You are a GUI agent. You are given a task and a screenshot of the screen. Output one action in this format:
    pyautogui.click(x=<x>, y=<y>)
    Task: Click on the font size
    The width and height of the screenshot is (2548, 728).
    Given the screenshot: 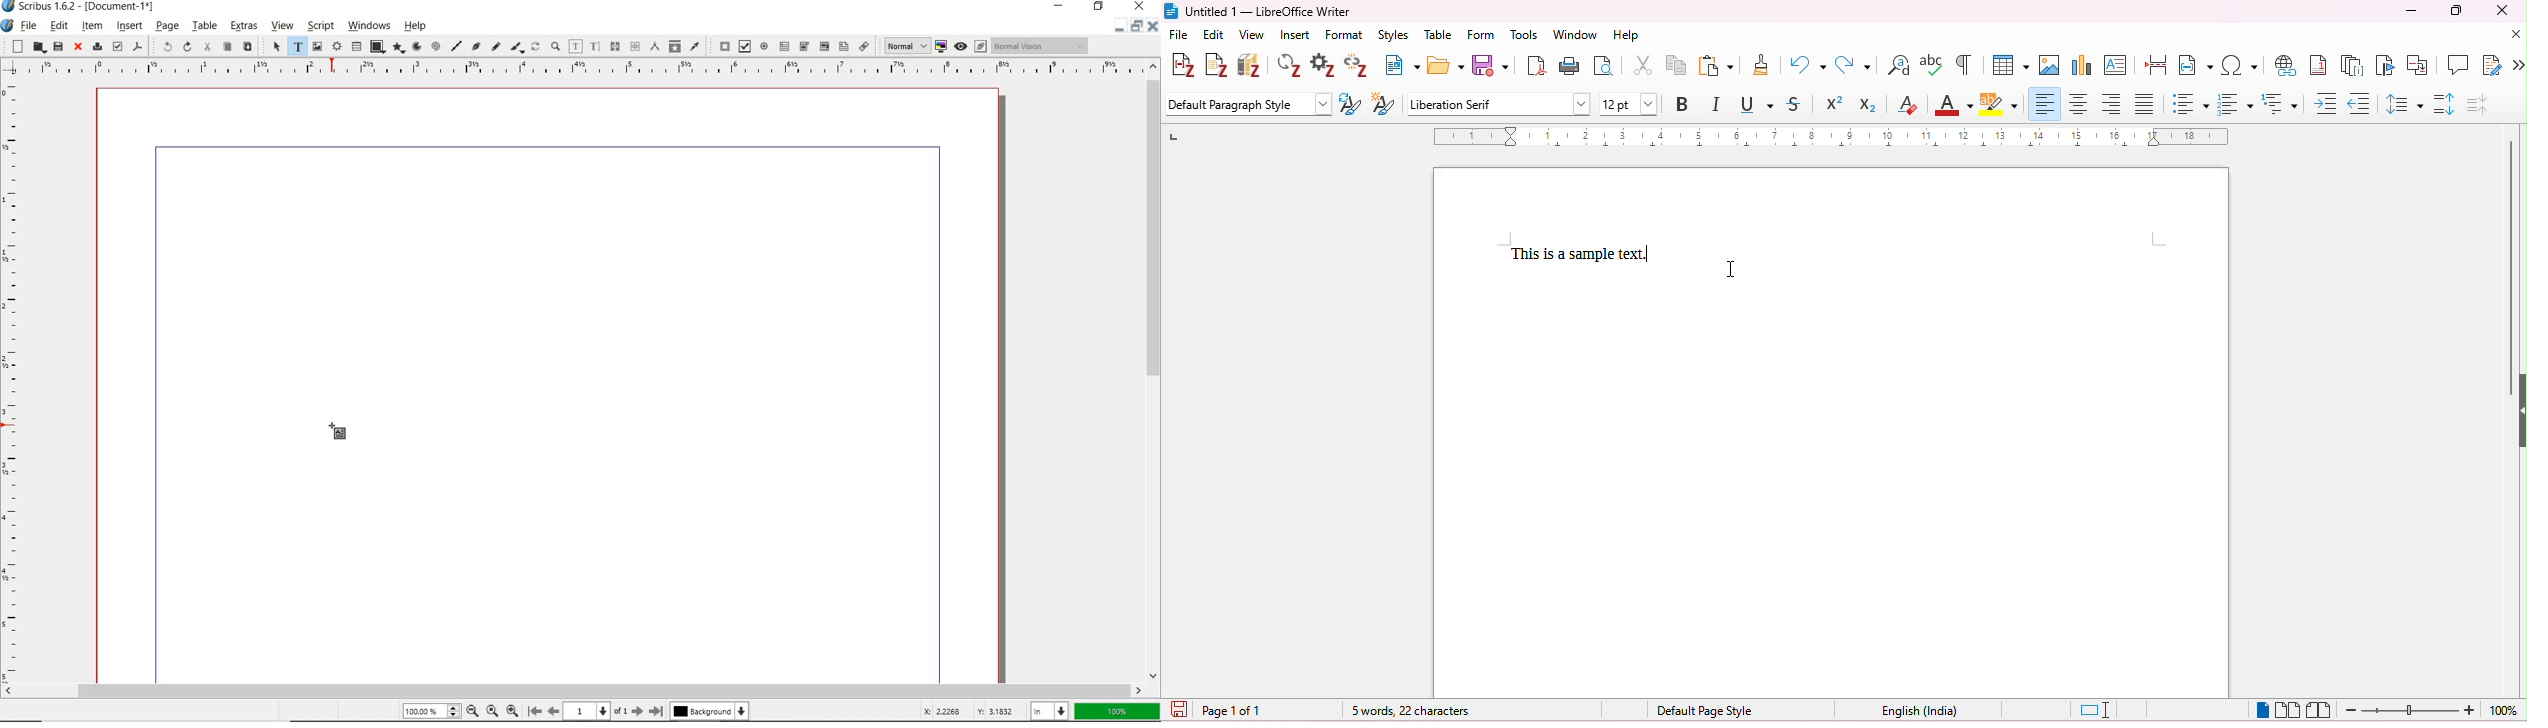 What is the action you would take?
    pyautogui.click(x=1630, y=104)
    